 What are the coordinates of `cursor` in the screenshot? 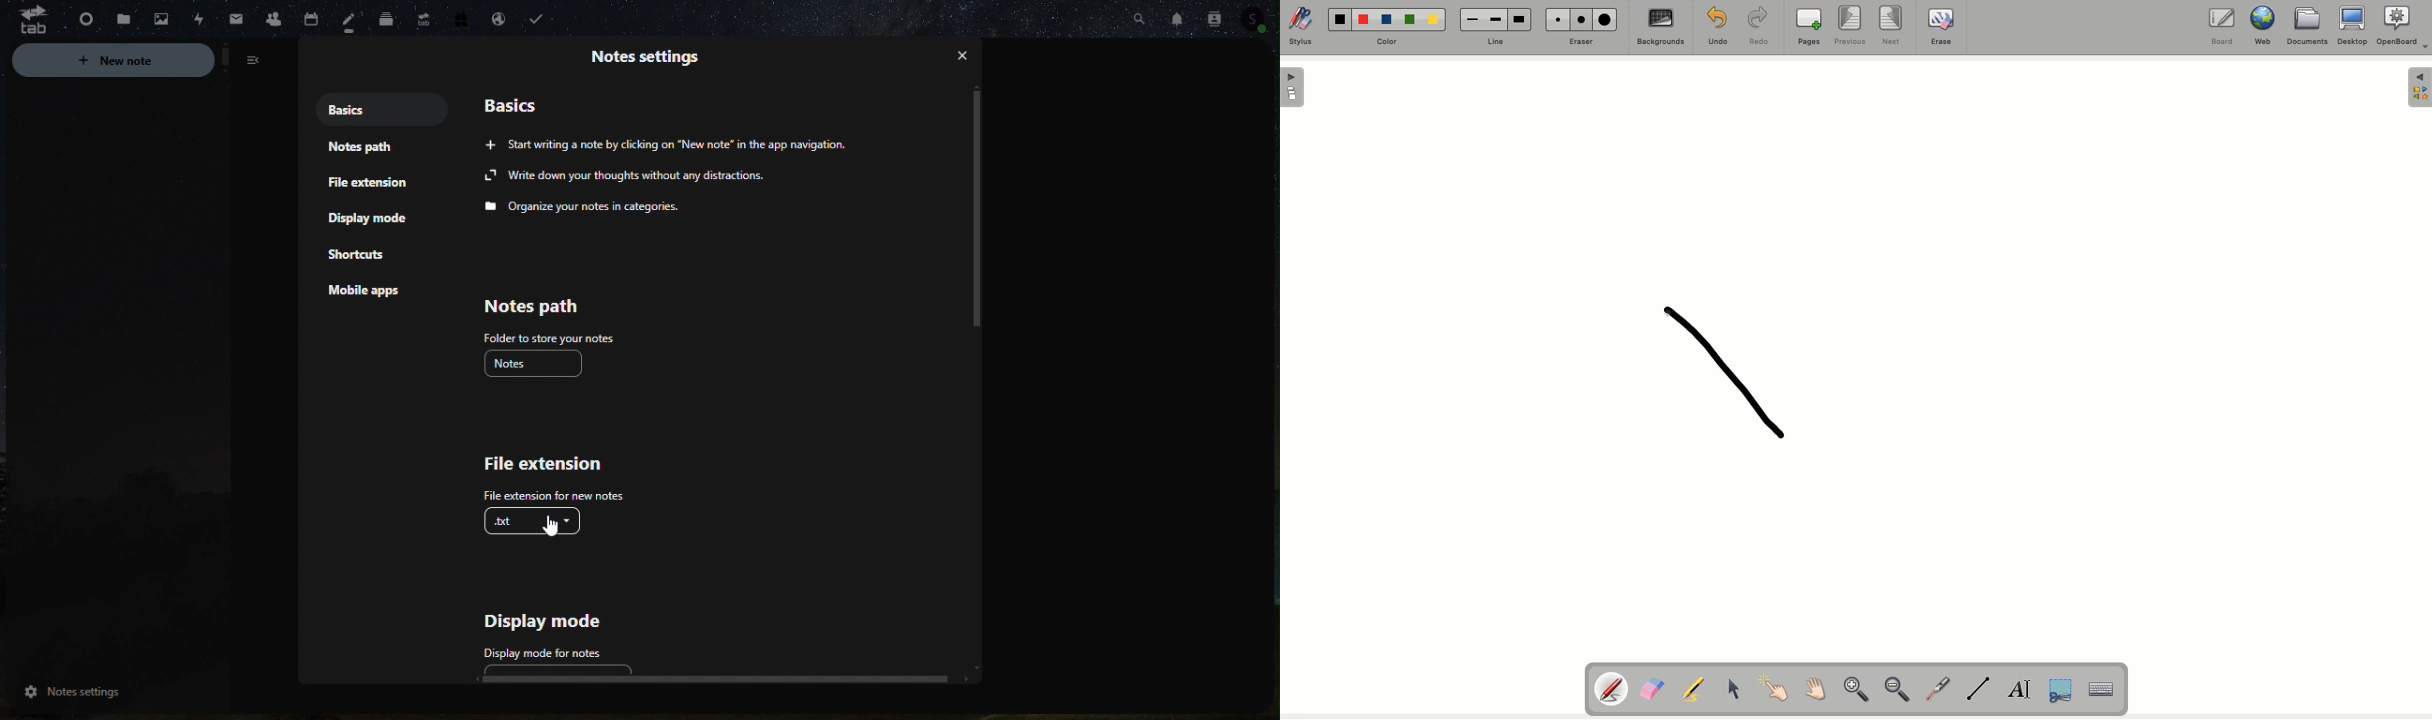 It's located at (553, 530).